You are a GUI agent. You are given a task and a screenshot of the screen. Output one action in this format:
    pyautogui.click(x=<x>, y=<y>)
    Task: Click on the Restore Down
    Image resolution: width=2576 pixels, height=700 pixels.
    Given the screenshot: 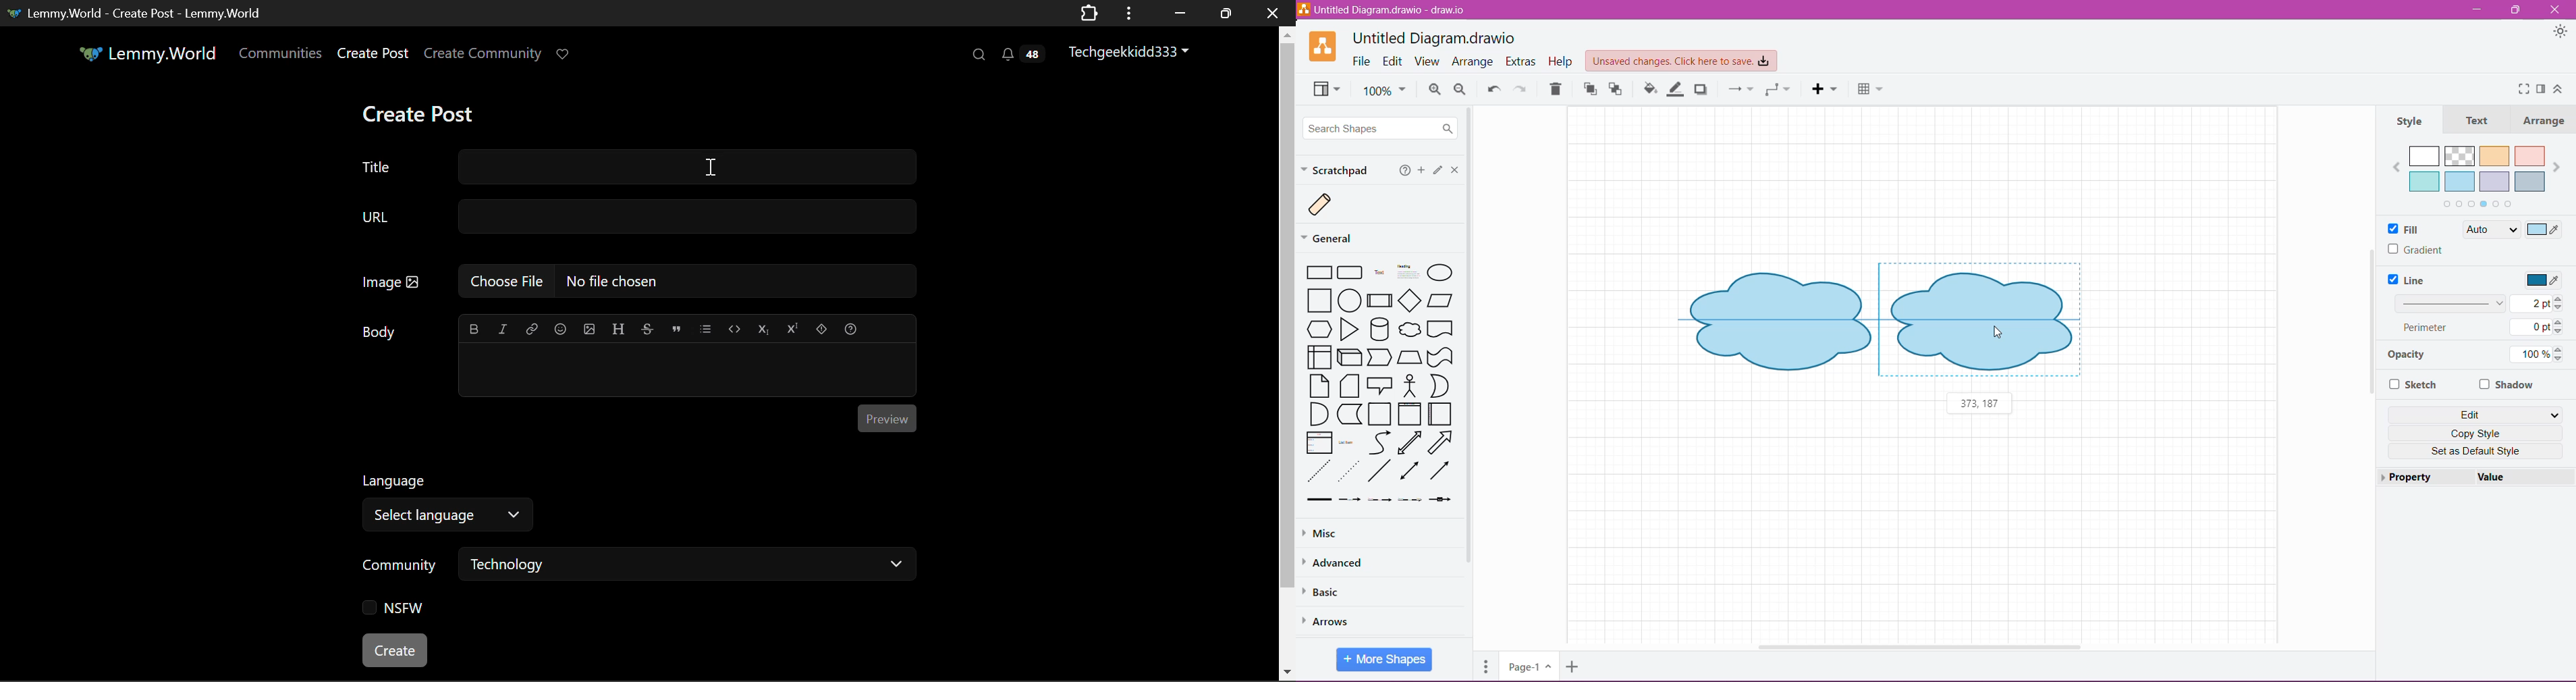 What is the action you would take?
    pyautogui.click(x=2518, y=10)
    